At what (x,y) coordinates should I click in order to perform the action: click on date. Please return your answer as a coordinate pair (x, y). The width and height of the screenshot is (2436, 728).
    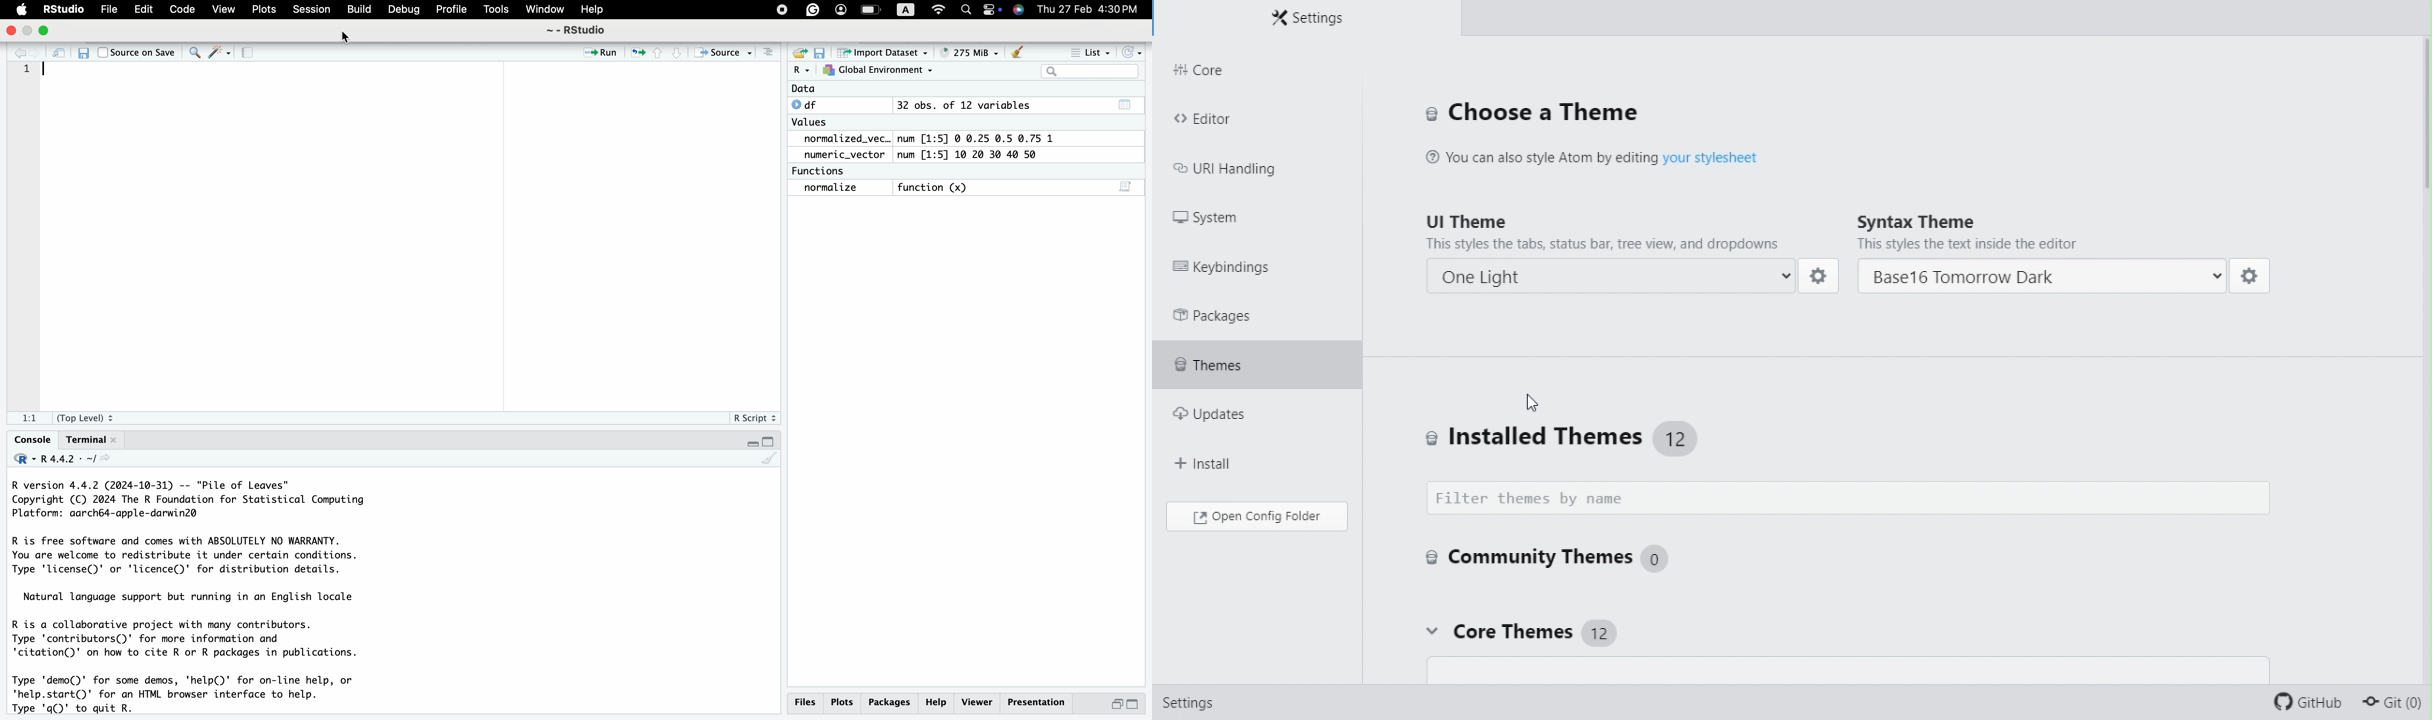
    Looking at the image, I should click on (810, 88).